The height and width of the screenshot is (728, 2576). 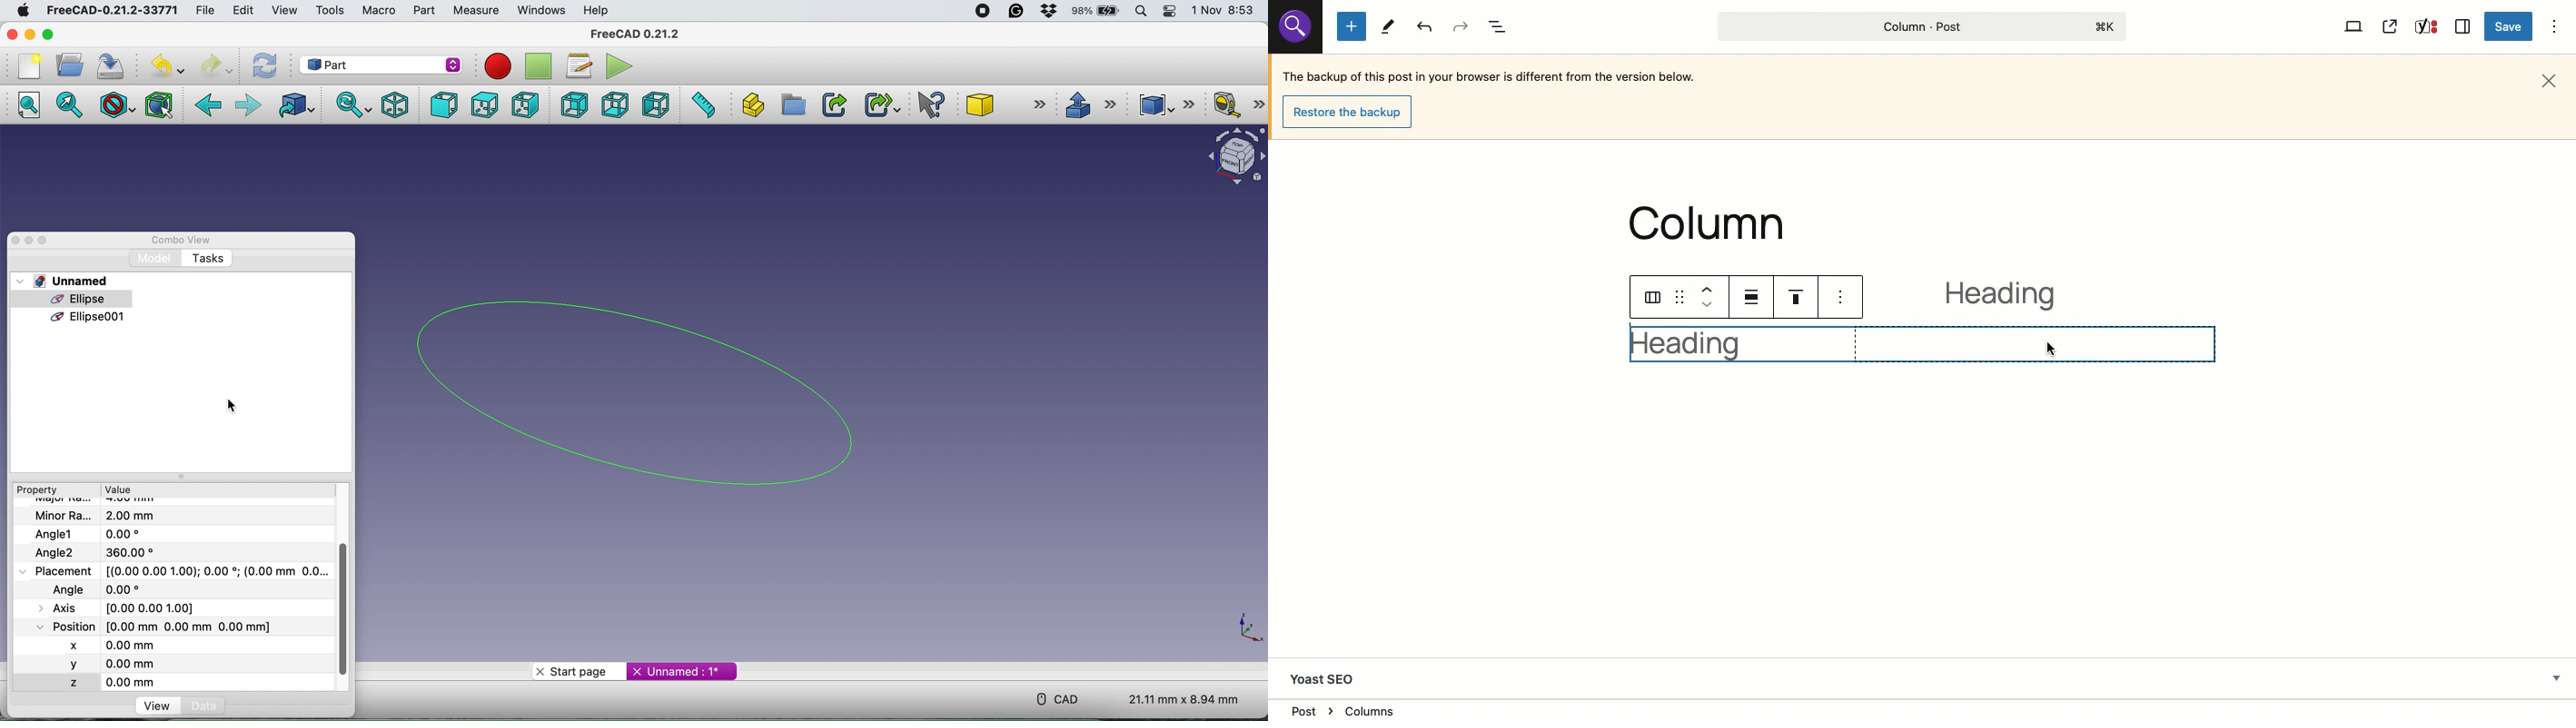 What do you see at coordinates (248, 105) in the screenshot?
I see `foward` at bounding box center [248, 105].